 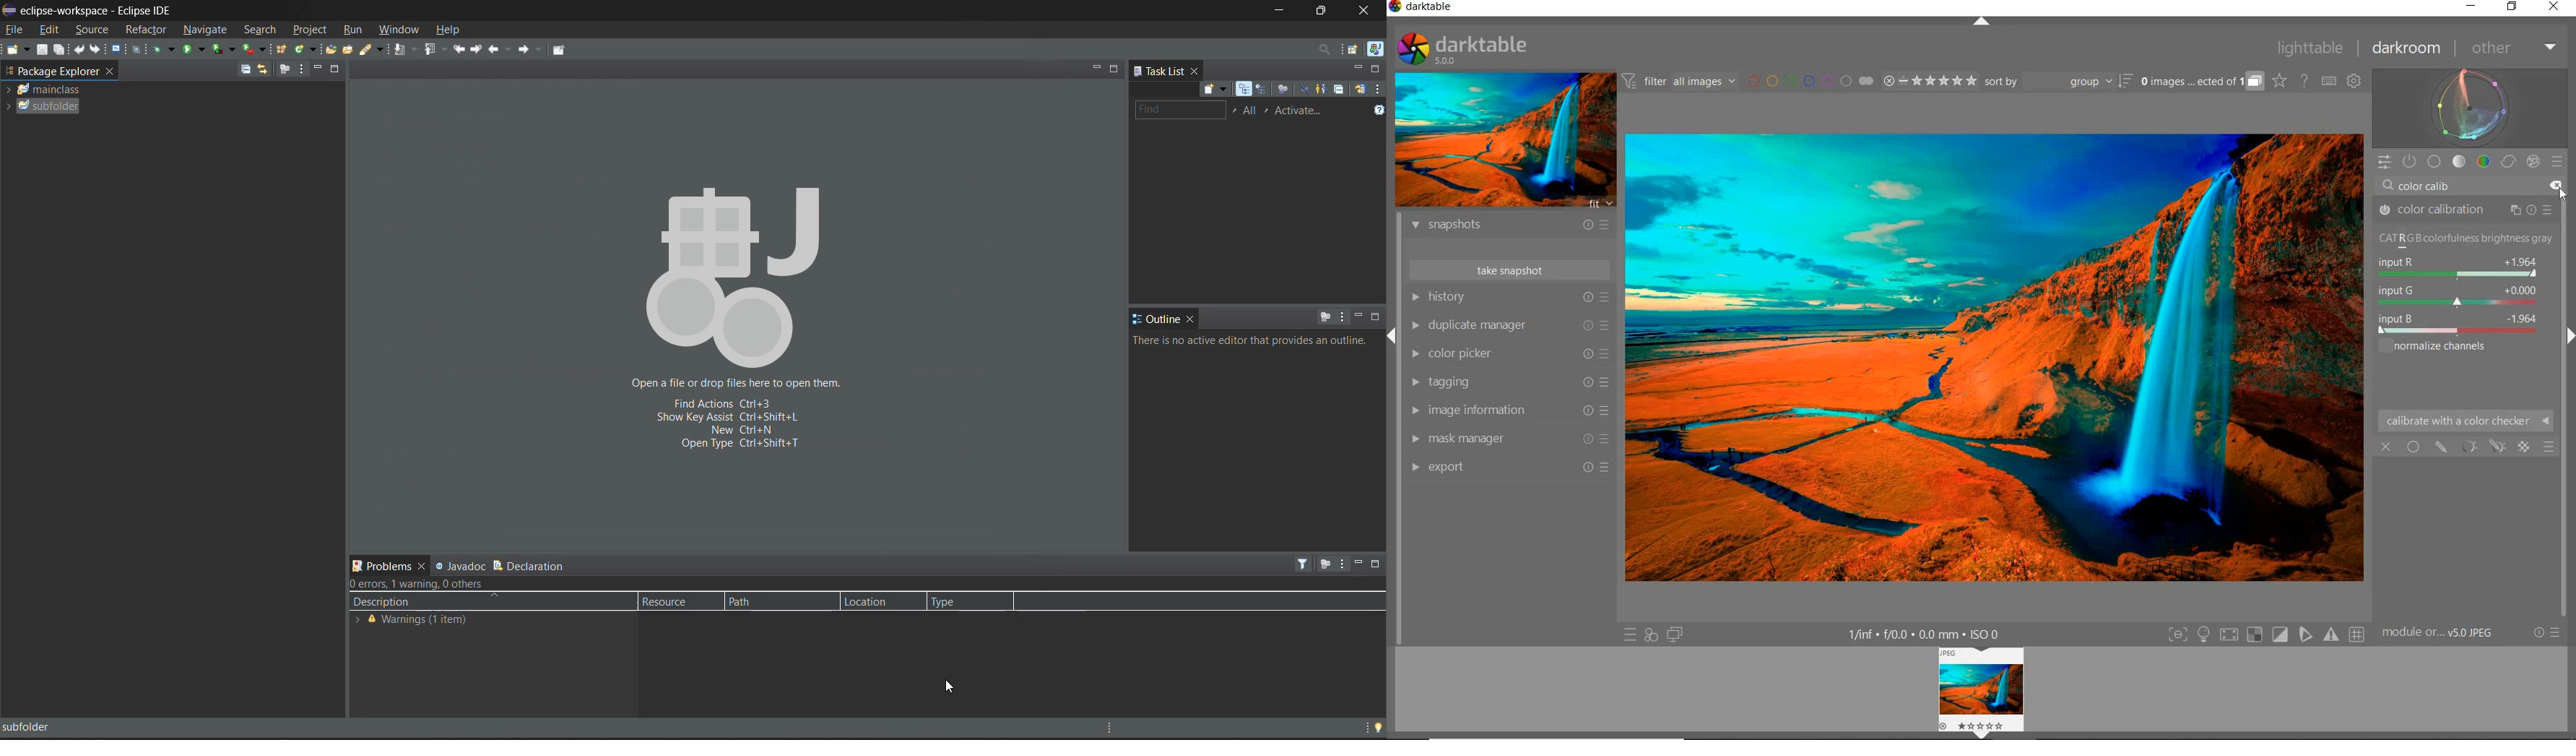 What do you see at coordinates (1358, 317) in the screenshot?
I see `minimize` at bounding box center [1358, 317].